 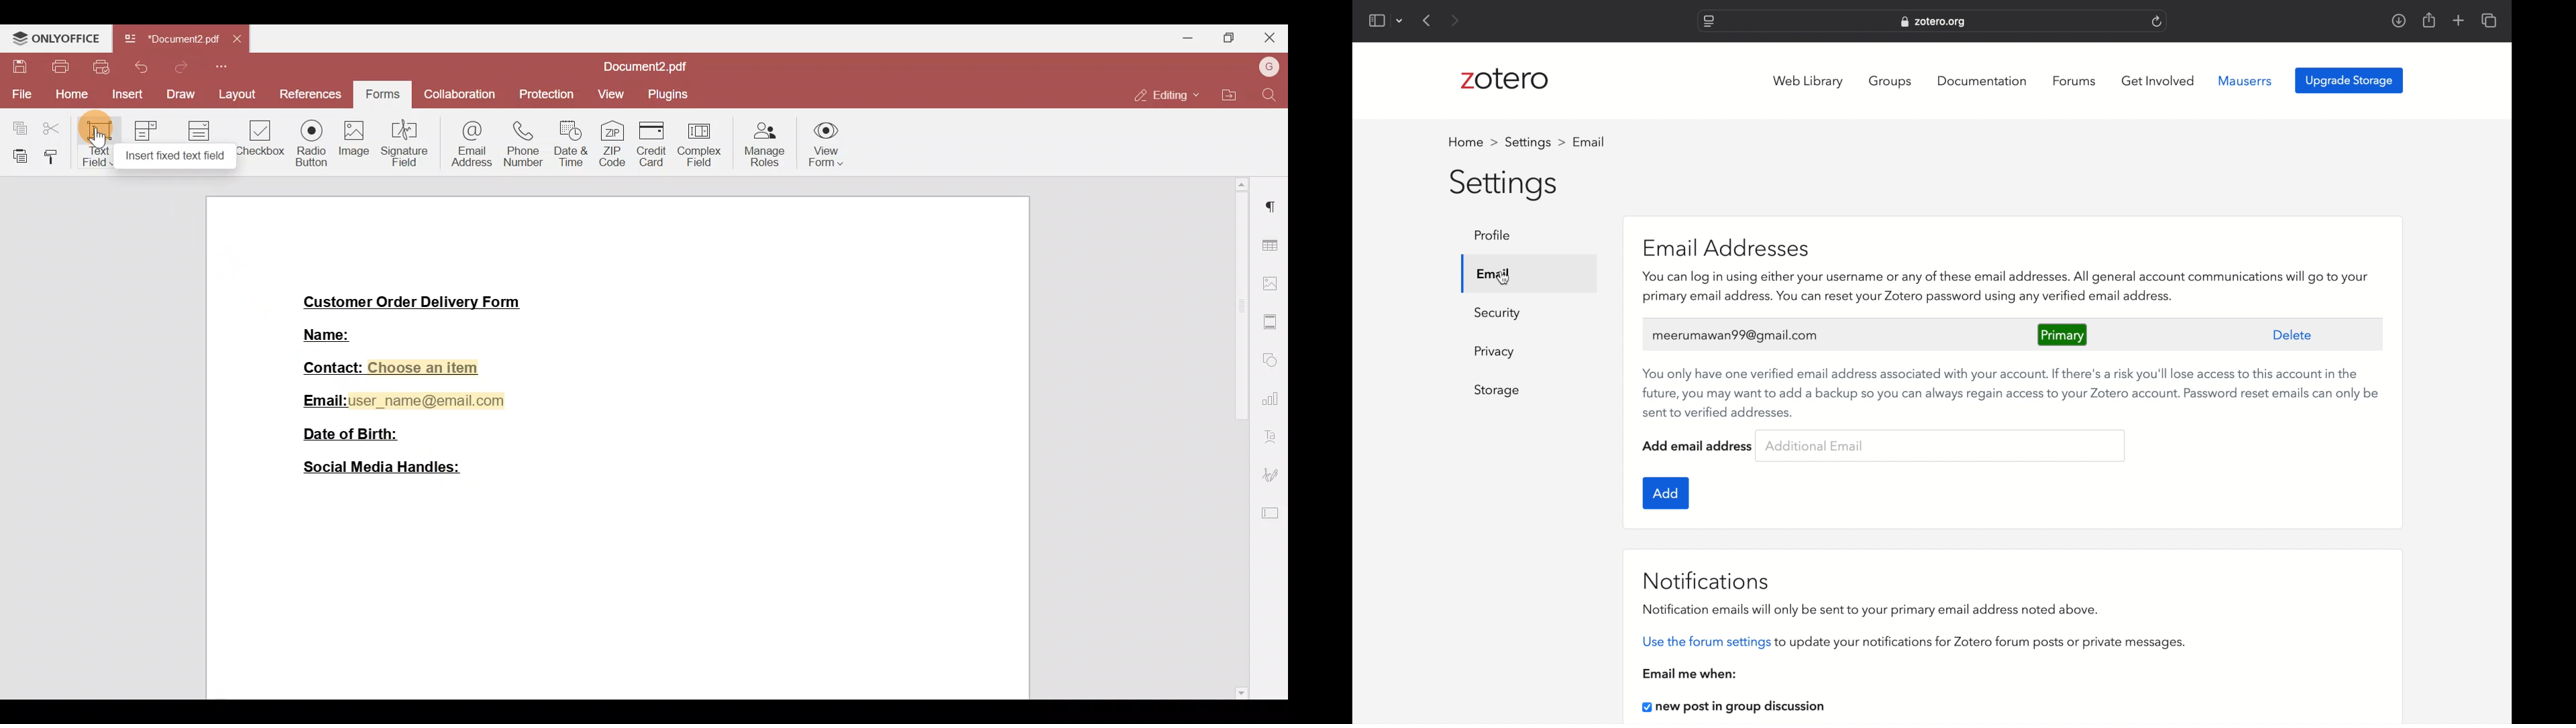 I want to click on Forms, so click(x=384, y=91).